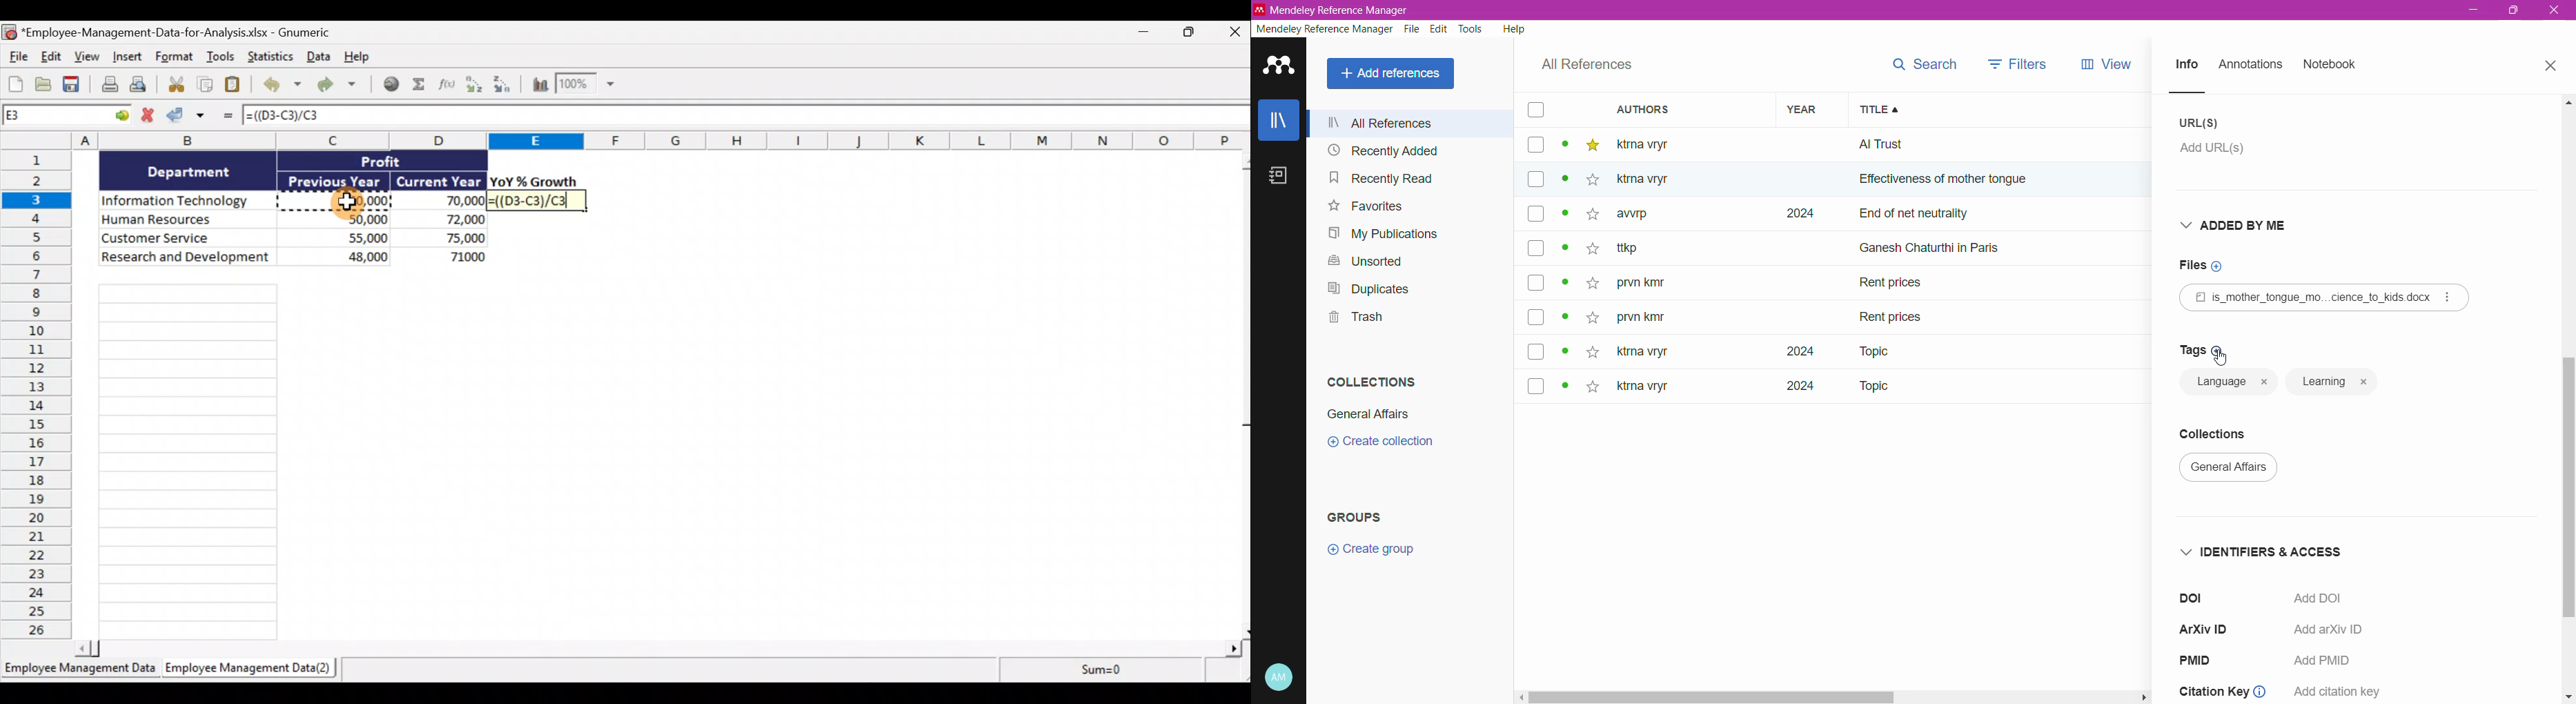 The height and width of the screenshot is (728, 2576). I want to click on Account and Help, so click(1279, 678).